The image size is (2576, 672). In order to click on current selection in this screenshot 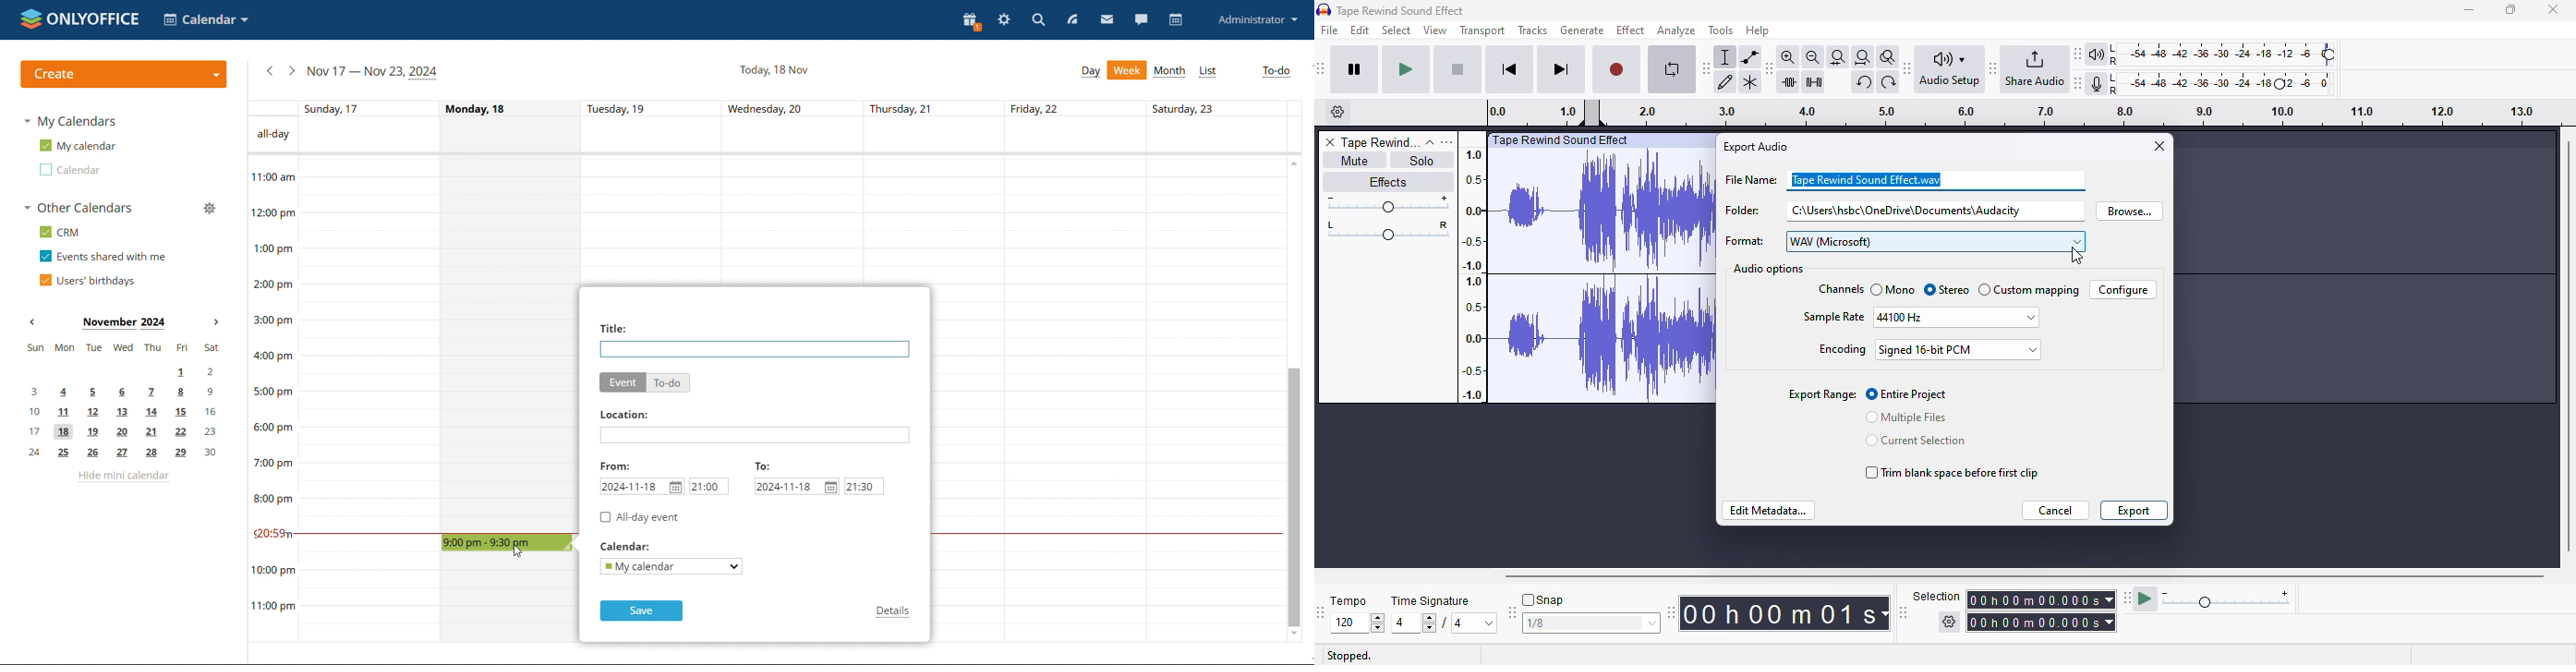, I will do `click(1916, 440)`.